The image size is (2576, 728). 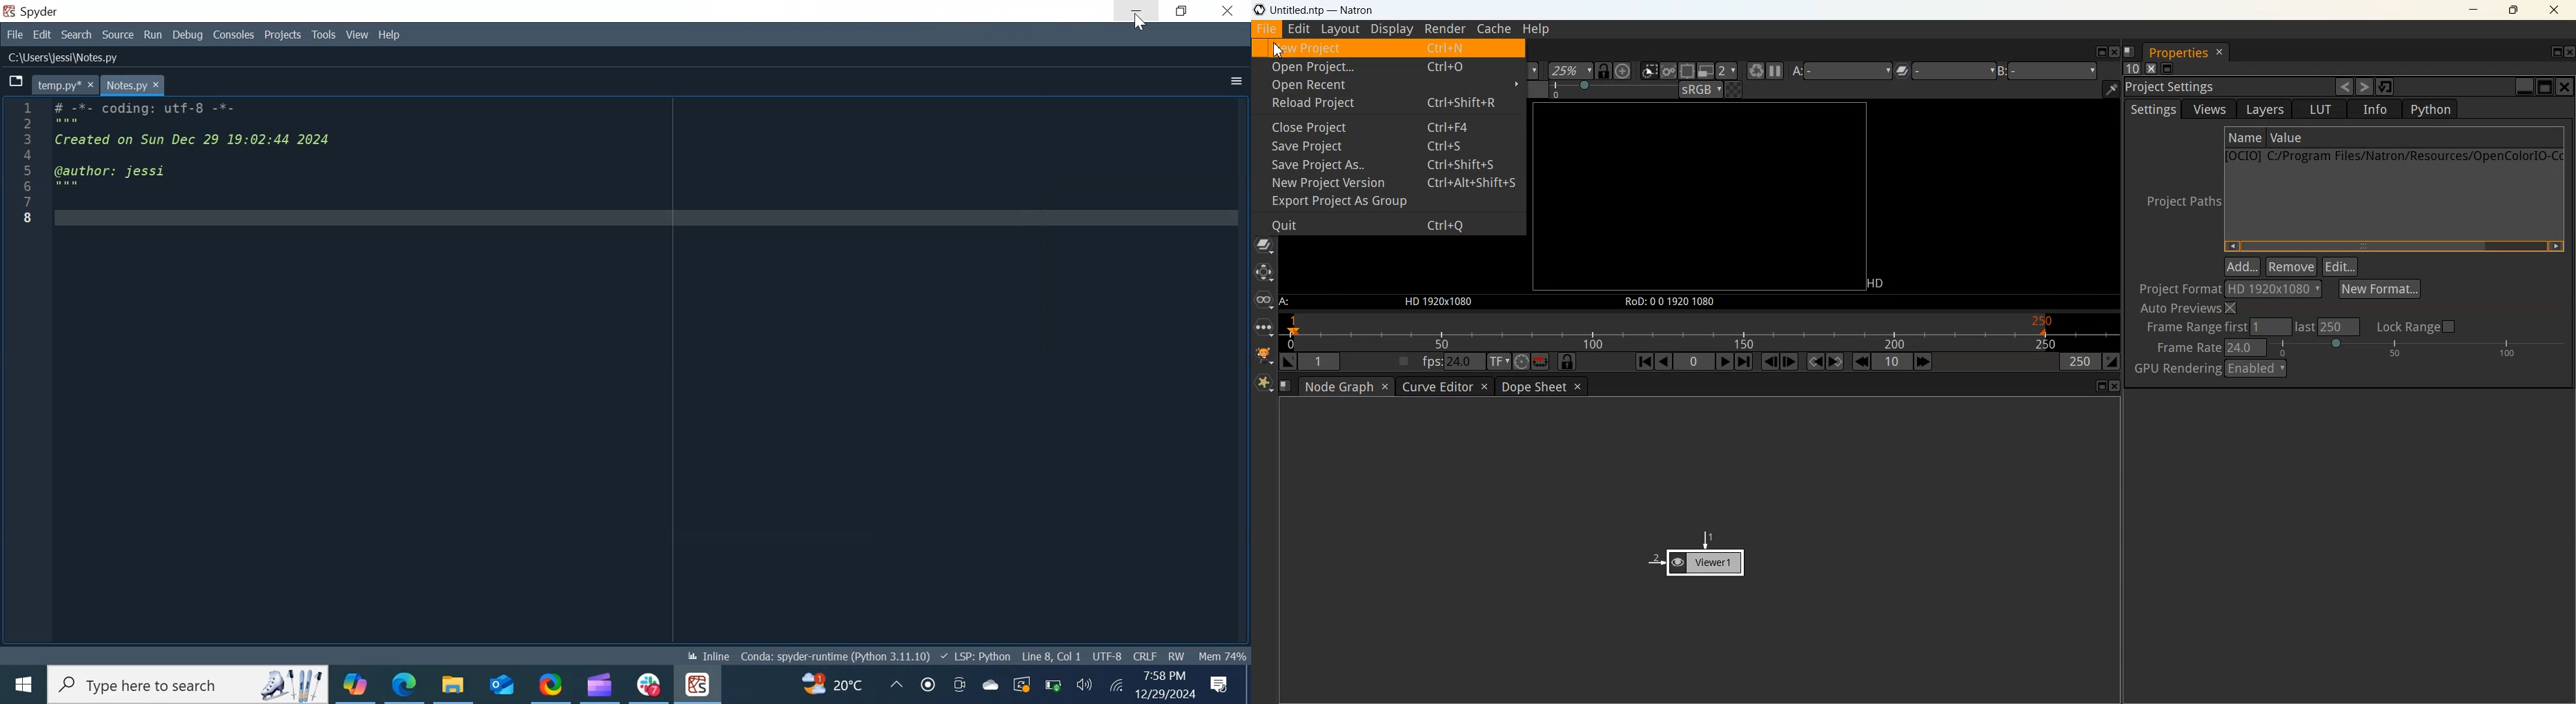 I want to click on Maximize, so click(x=2514, y=10).